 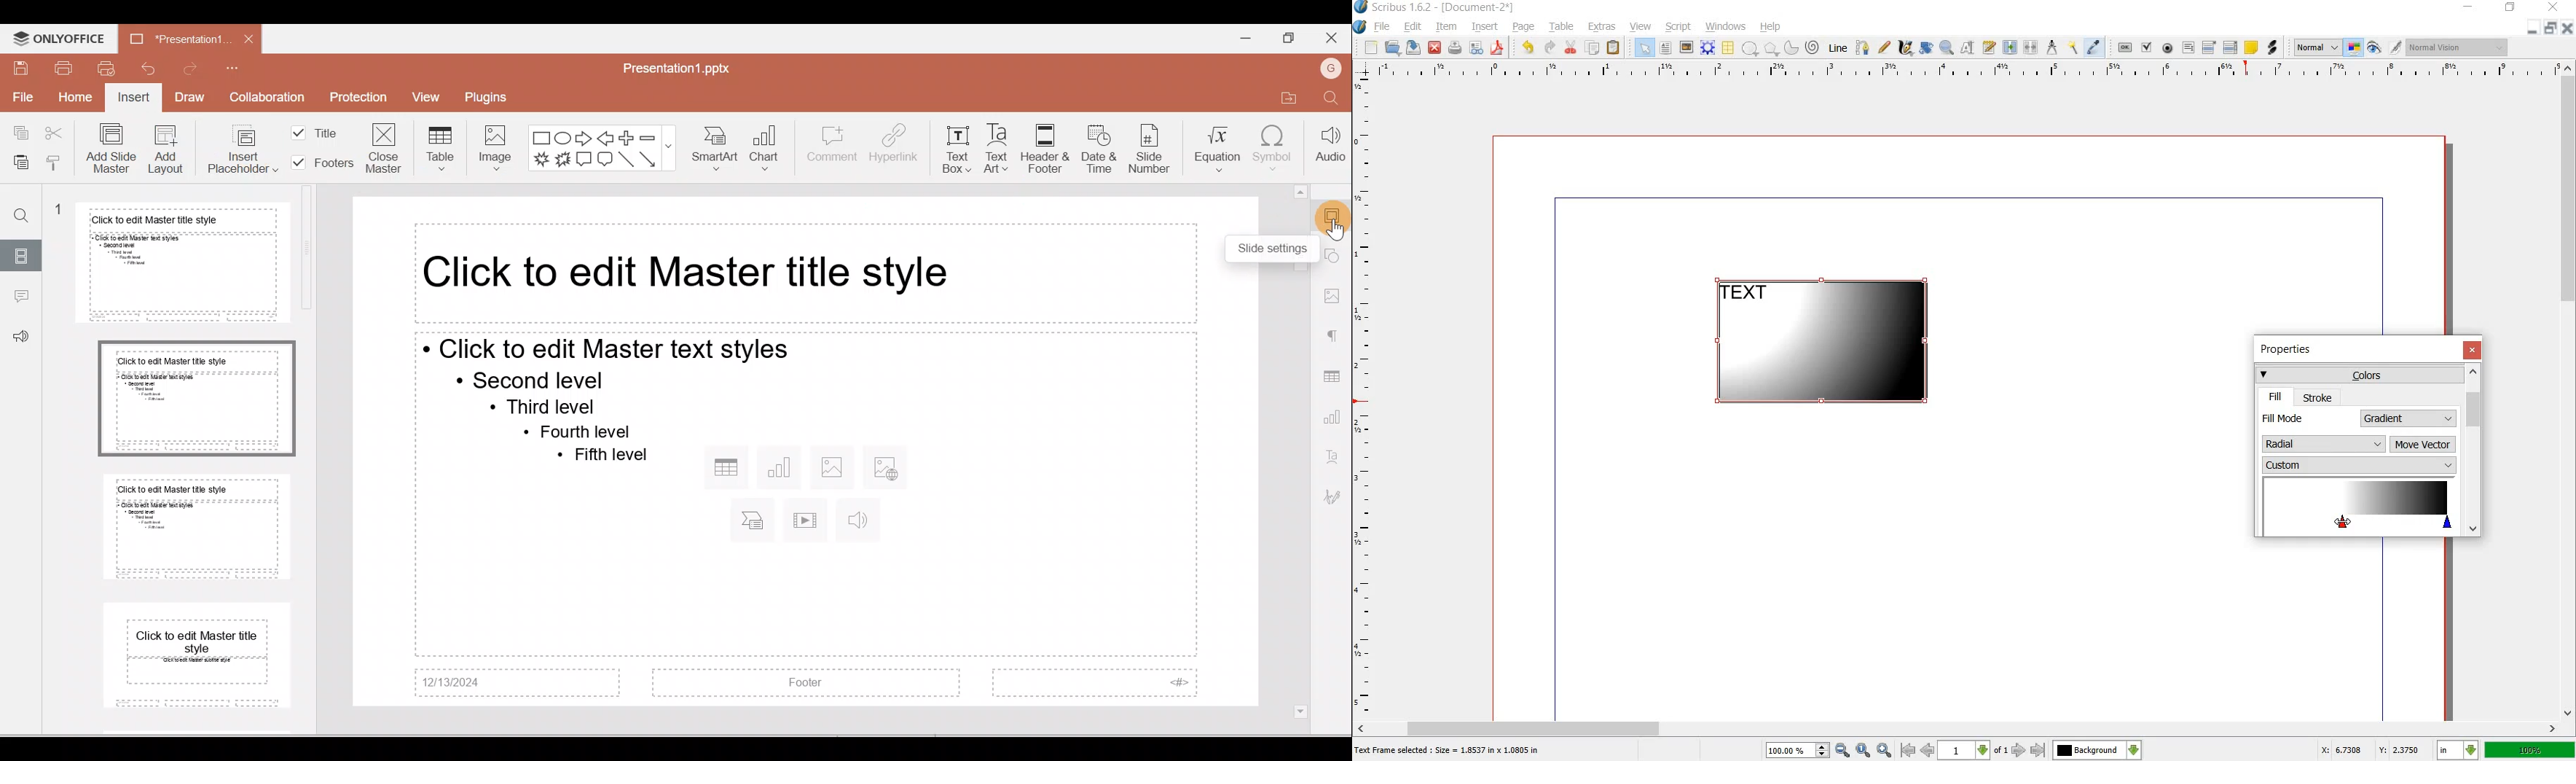 I want to click on Paste, so click(x=17, y=160).